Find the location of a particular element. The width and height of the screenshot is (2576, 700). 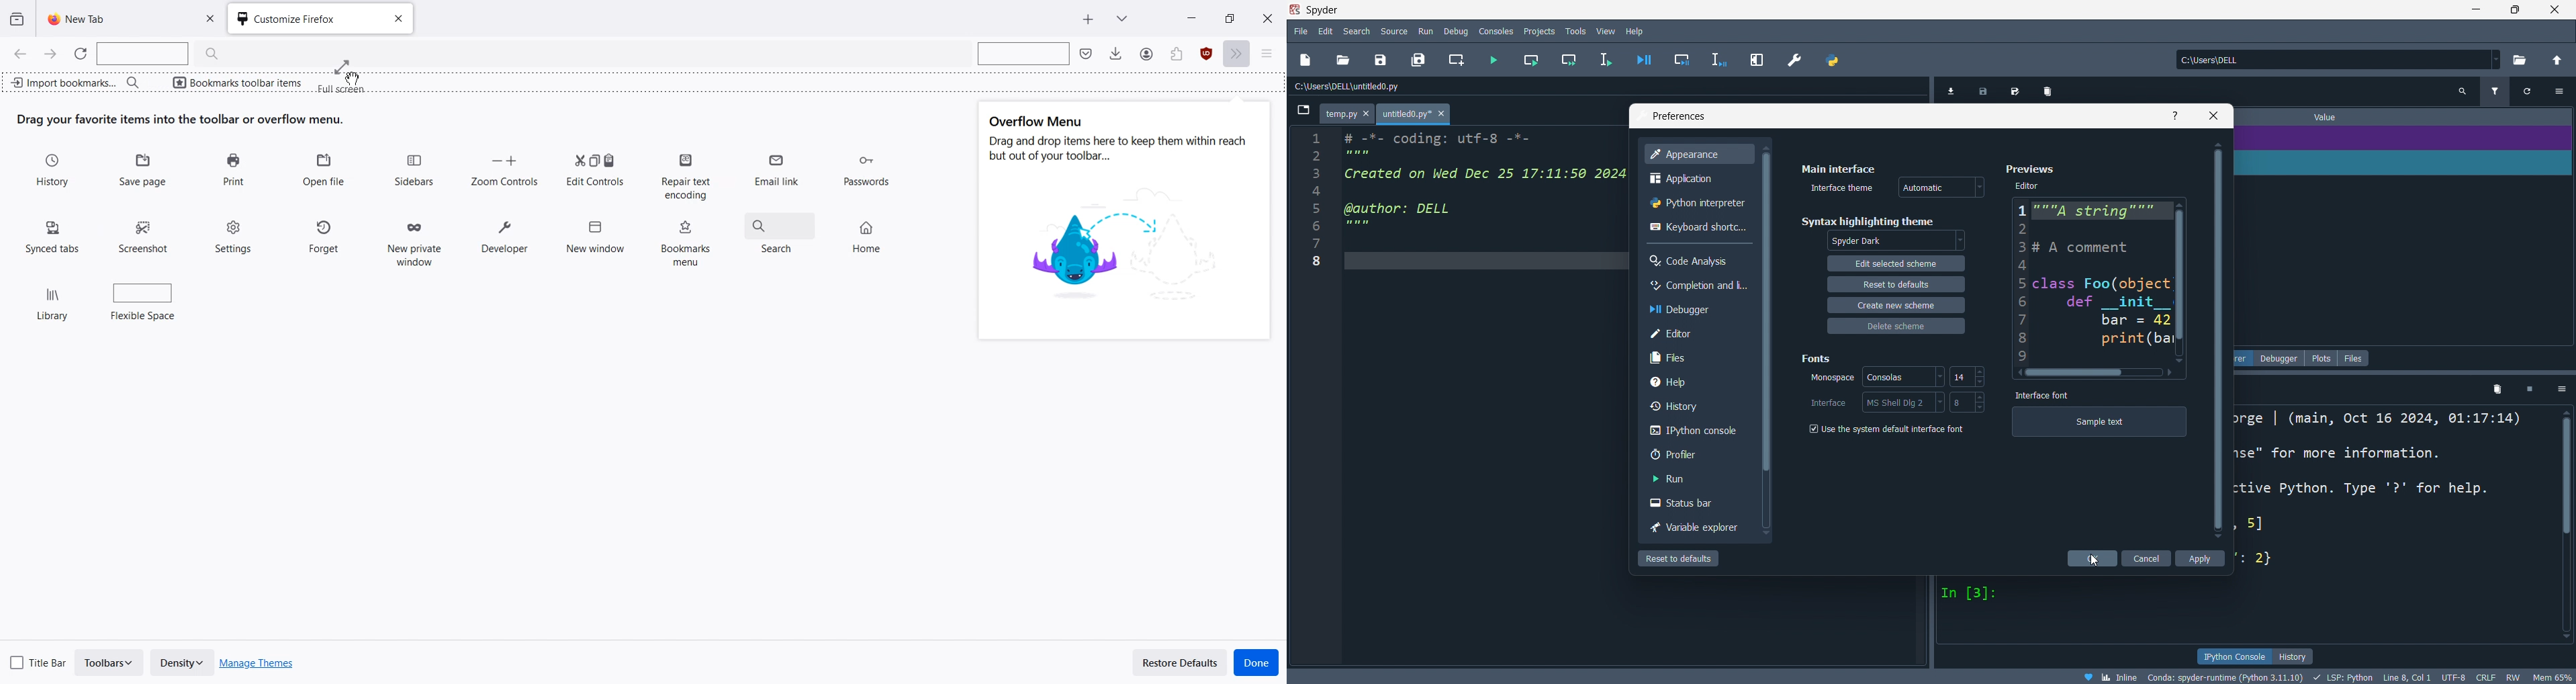

Minimize is located at coordinates (1192, 17).